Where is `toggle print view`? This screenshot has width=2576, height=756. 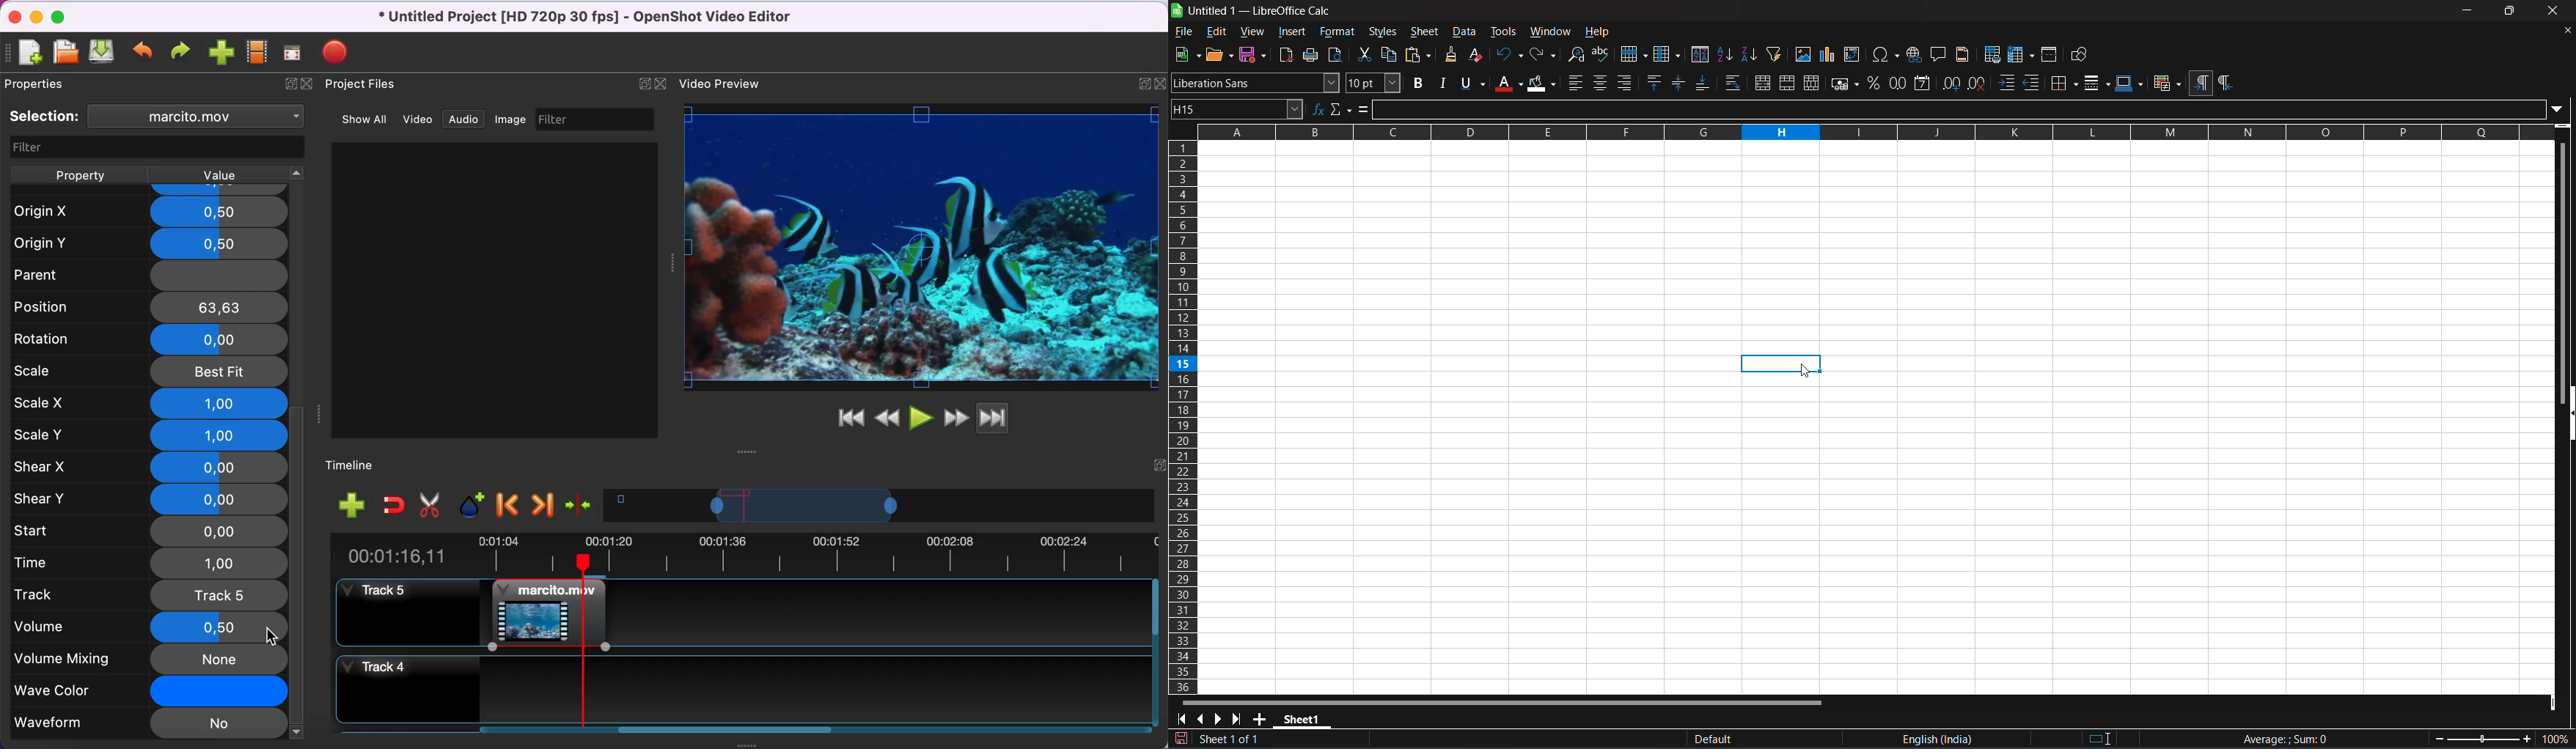
toggle print view is located at coordinates (1337, 55).